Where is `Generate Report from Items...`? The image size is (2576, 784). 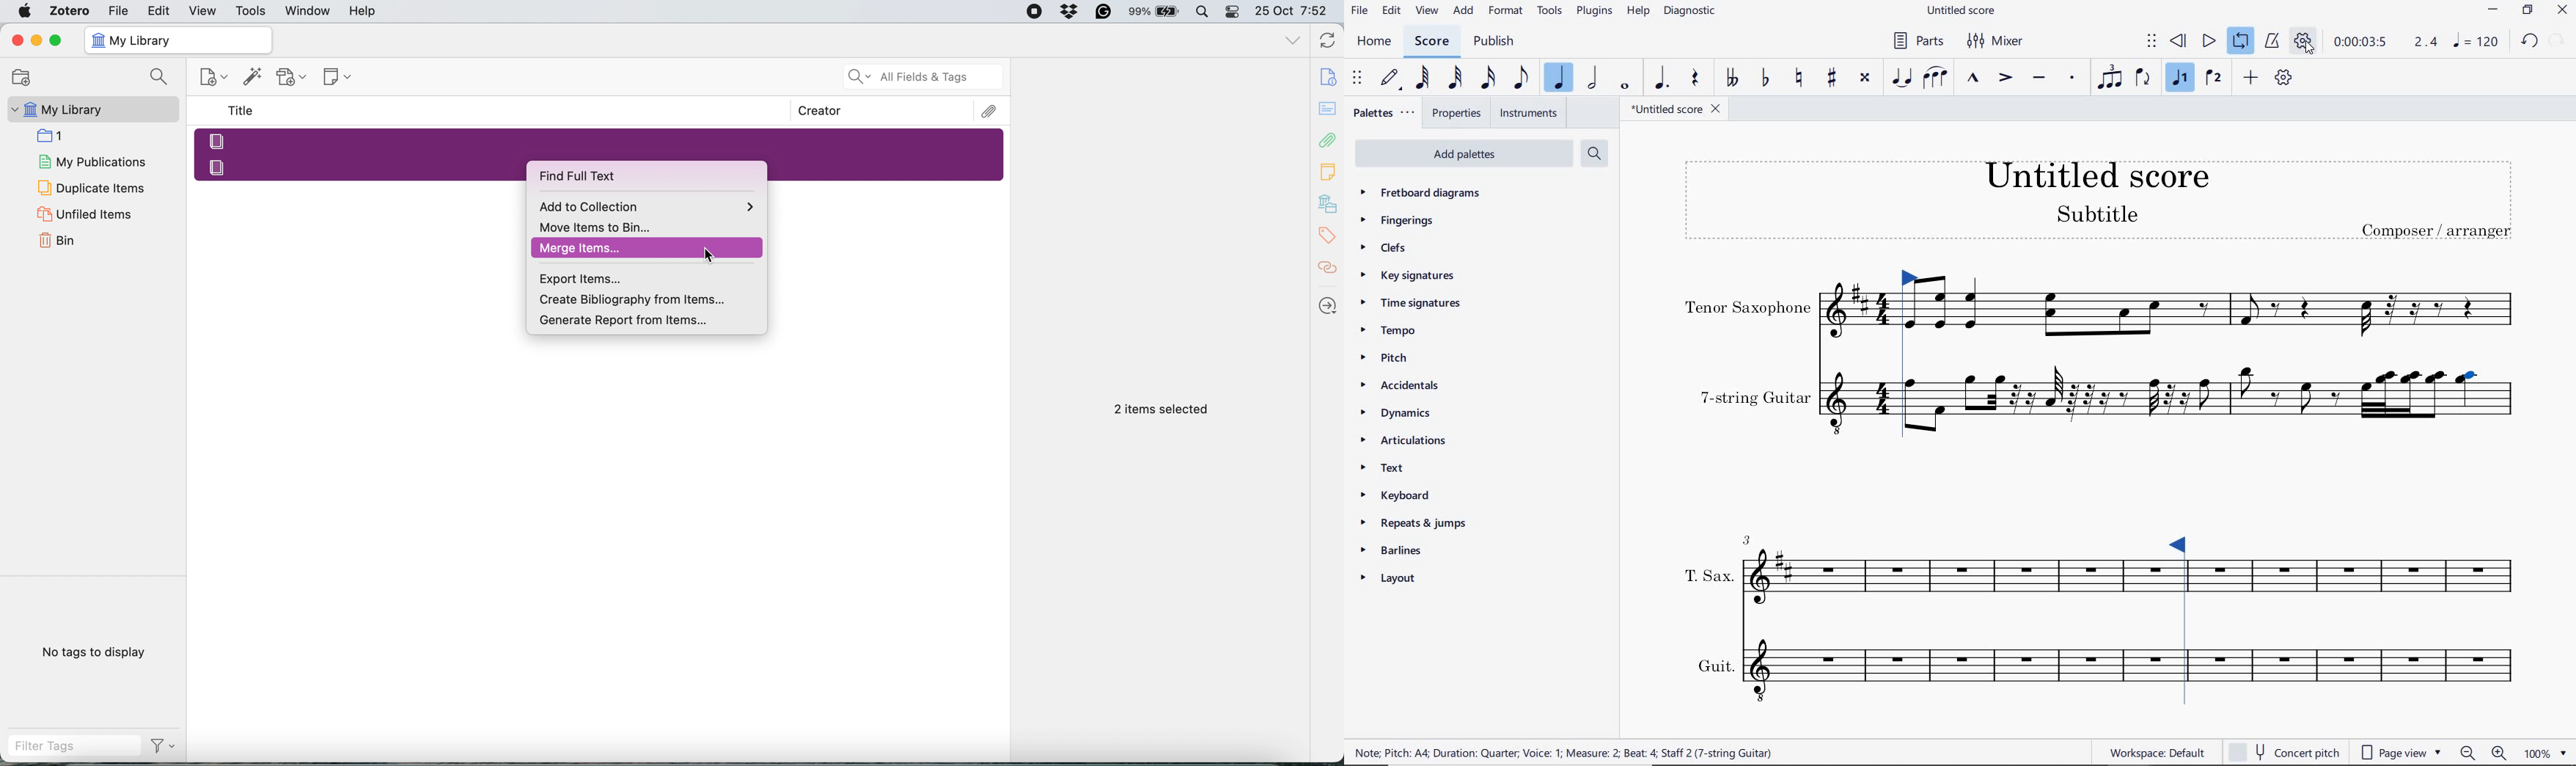
Generate Report from Items... is located at coordinates (649, 322).